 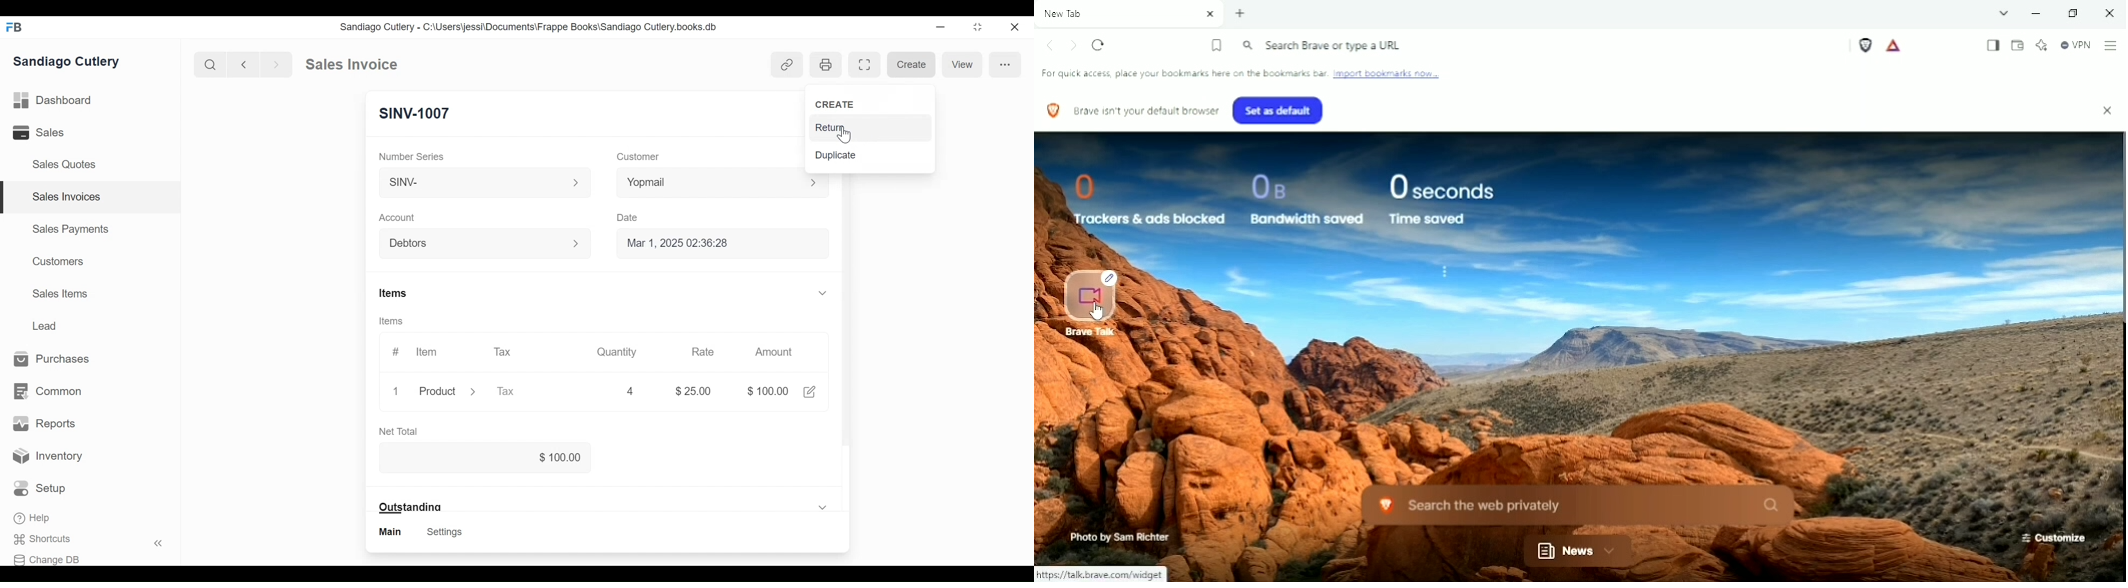 What do you see at coordinates (37, 132) in the screenshot?
I see ` Sales` at bounding box center [37, 132].